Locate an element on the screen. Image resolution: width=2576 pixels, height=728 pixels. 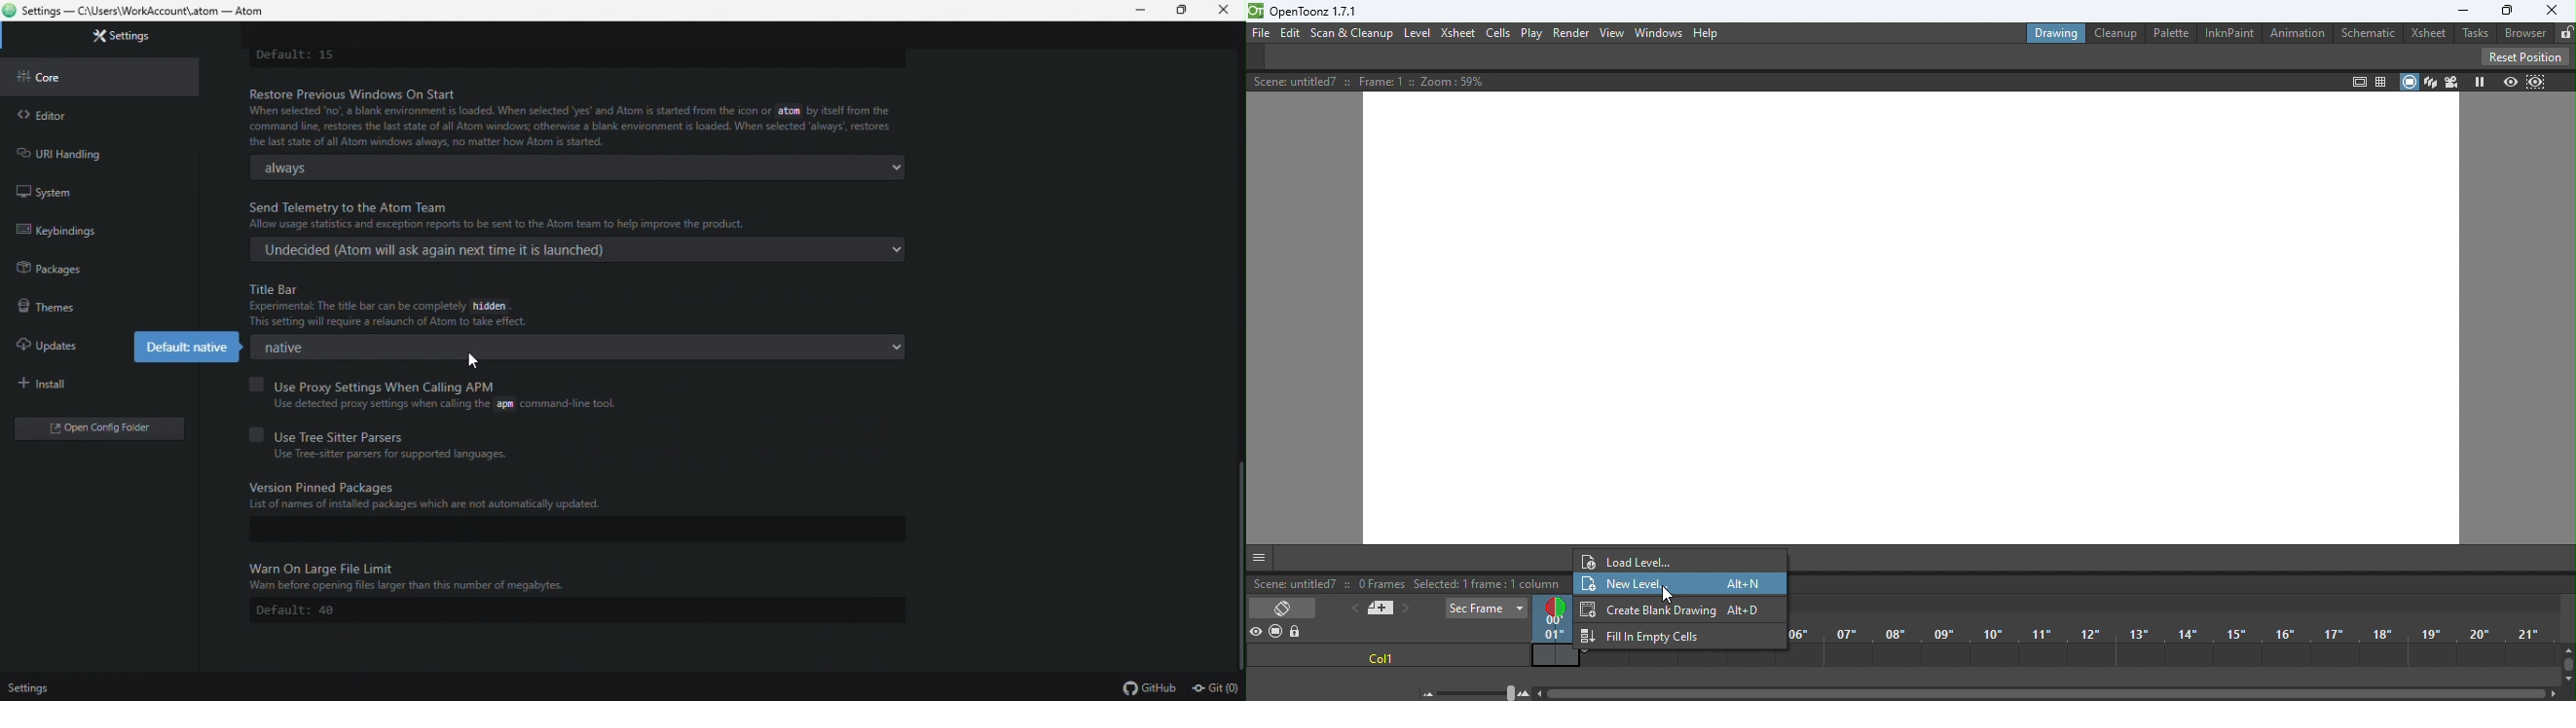
unlocked is located at coordinates (2566, 30).